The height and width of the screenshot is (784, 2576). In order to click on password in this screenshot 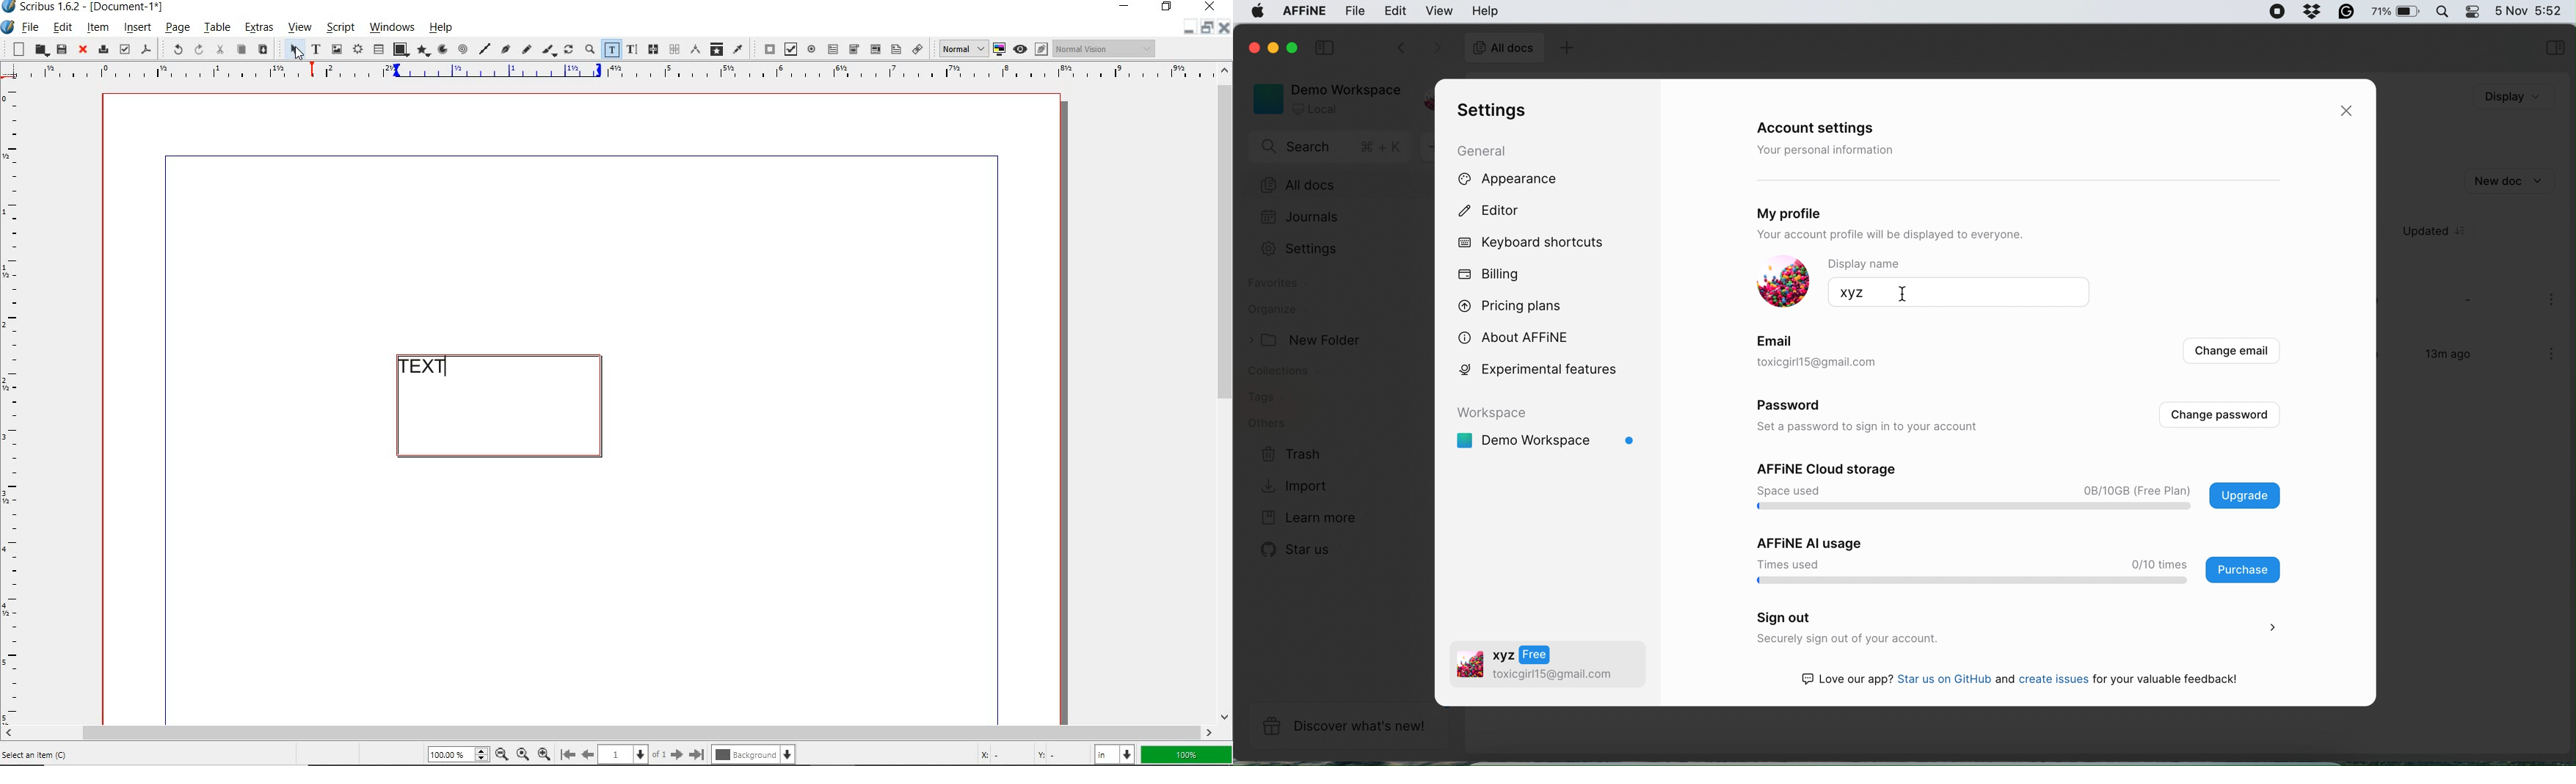, I will do `click(1796, 408)`.